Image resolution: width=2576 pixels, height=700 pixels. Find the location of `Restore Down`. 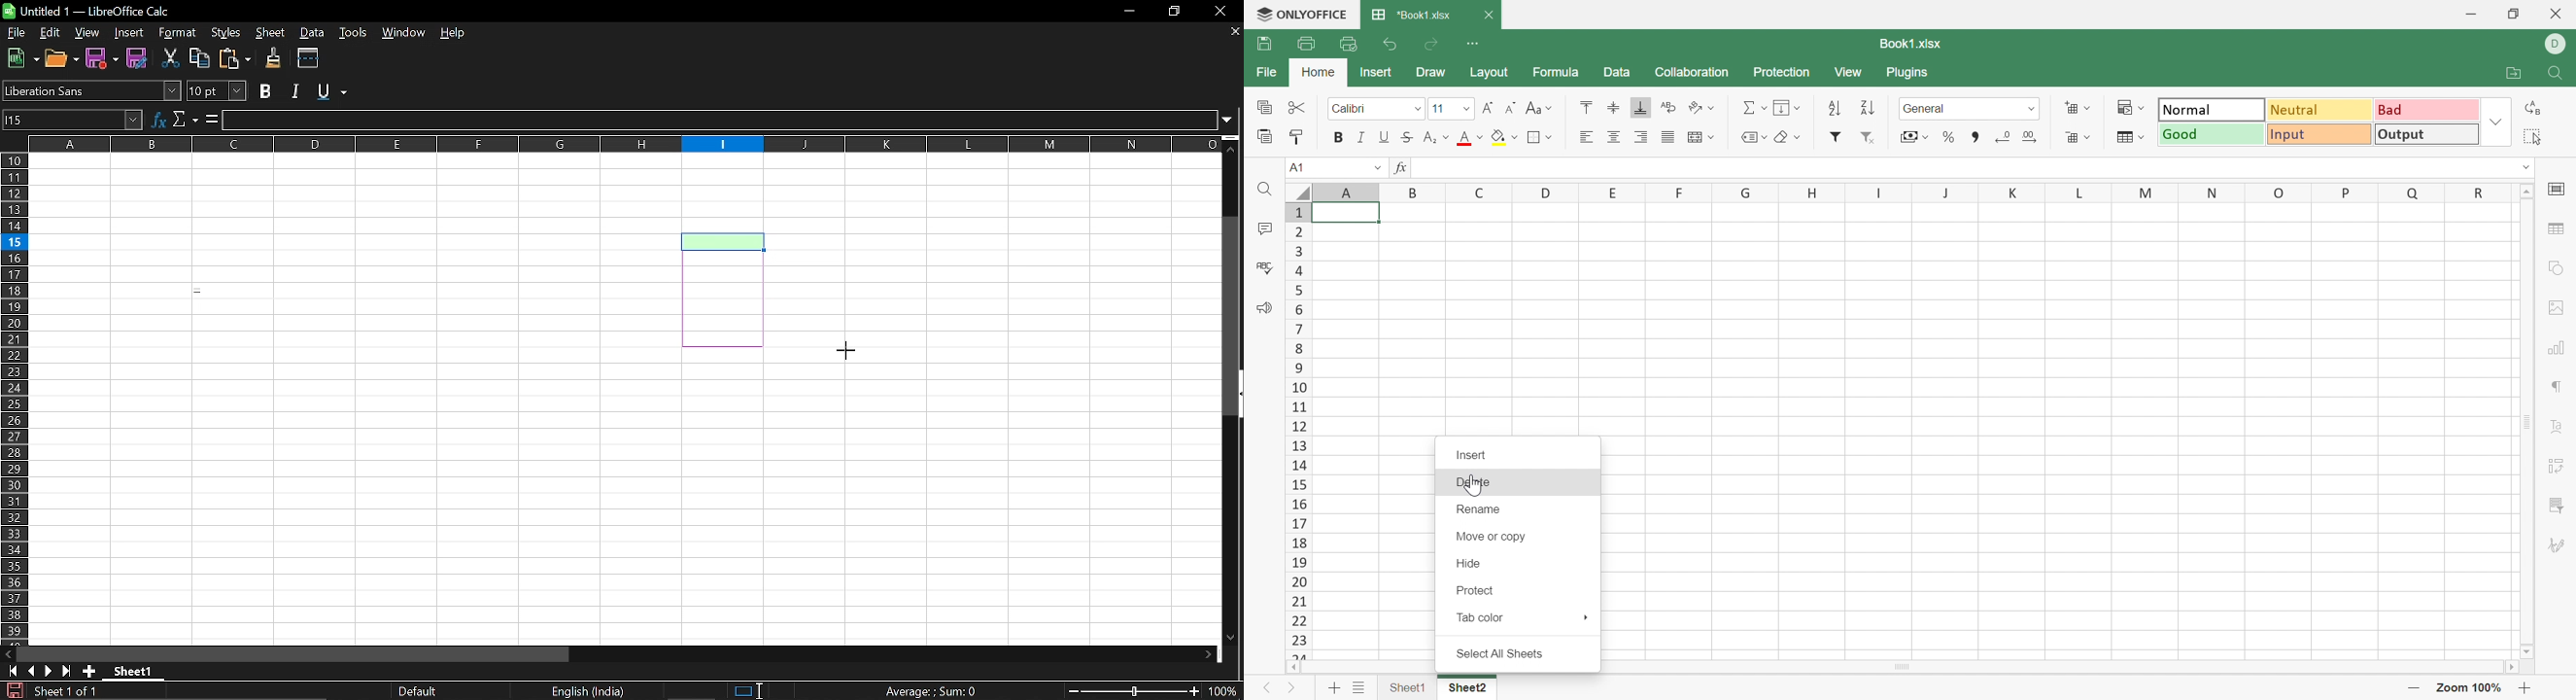

Restore Down is located at coordinates (2516, 12).